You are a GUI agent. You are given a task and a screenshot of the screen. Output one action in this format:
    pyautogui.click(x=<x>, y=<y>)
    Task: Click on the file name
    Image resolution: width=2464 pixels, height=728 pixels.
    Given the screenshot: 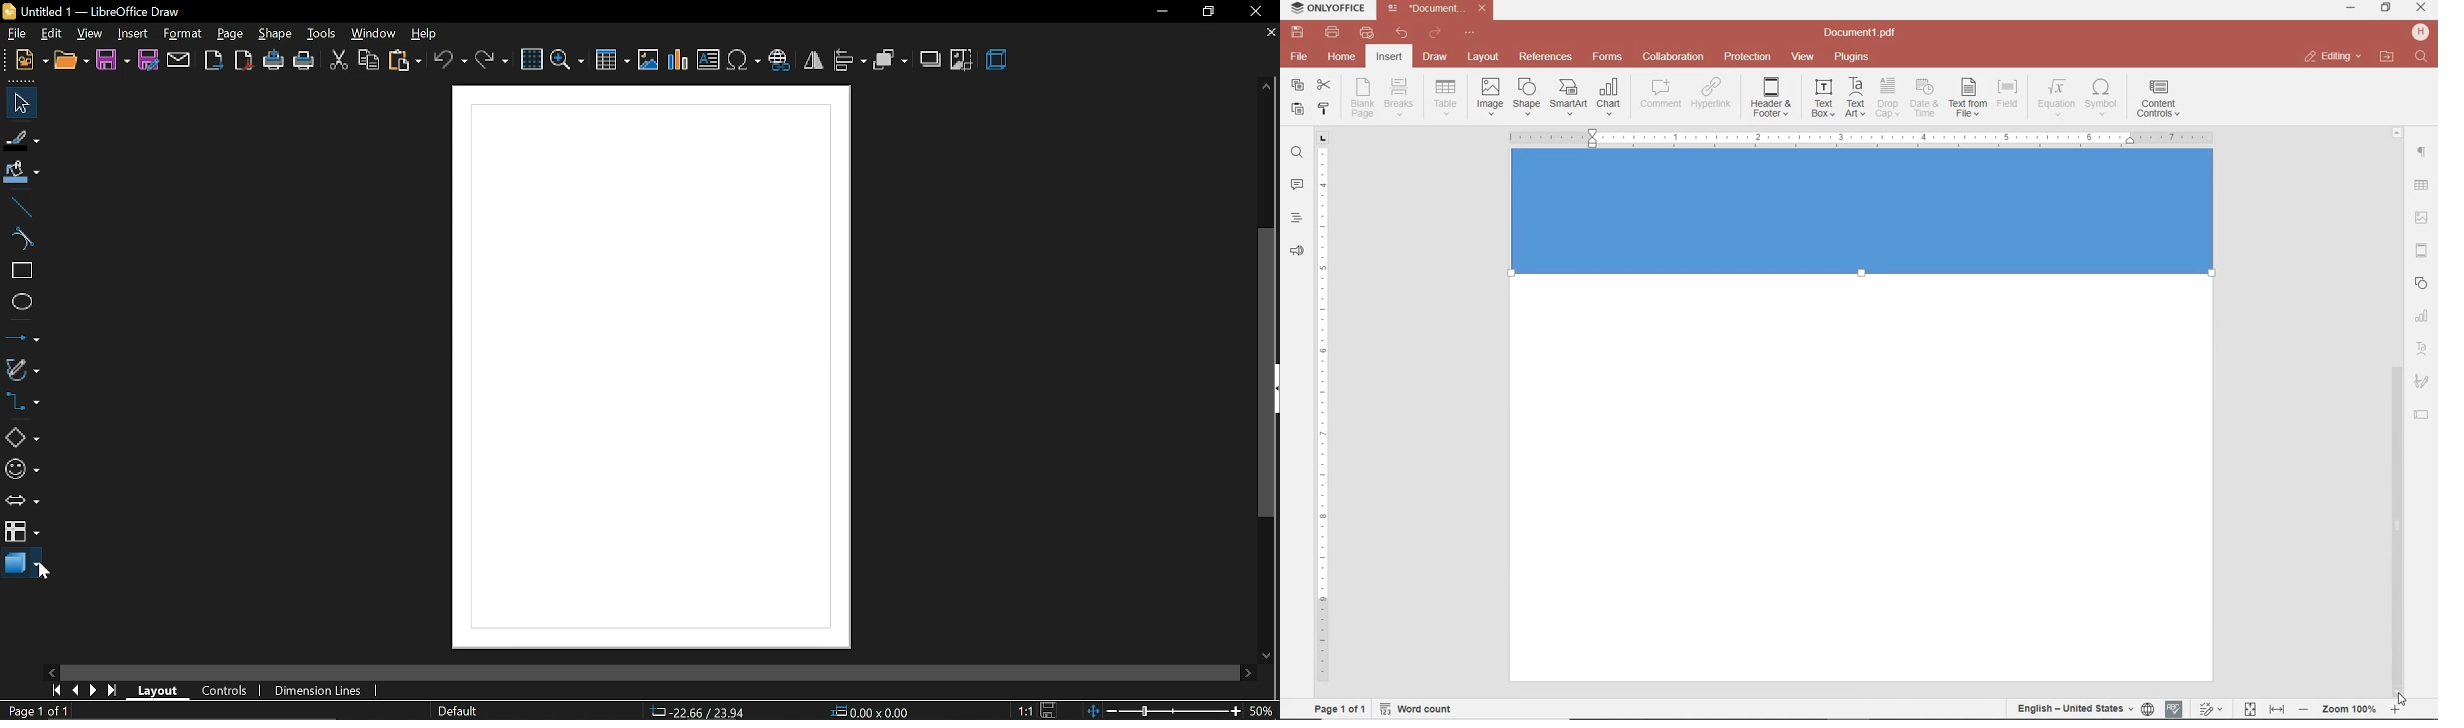 What is the action you would take?
    pyautogui.click(x=1864, y=33)
    